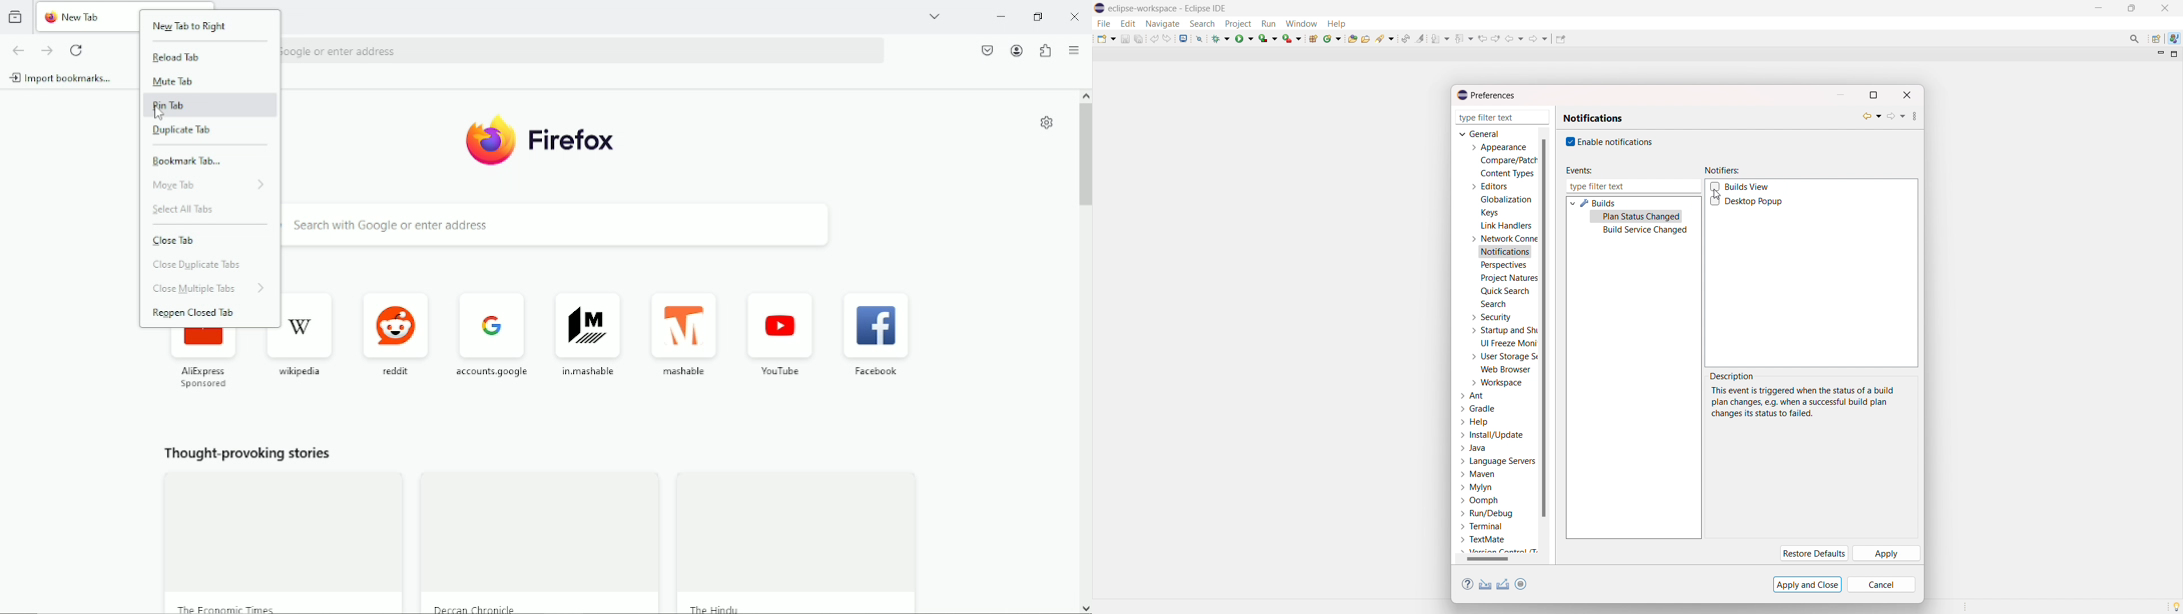  What do you see at coordinates (1502, 330) in the screenshot?
I see `startup and shutdown` at bounding box center [1502, 330].